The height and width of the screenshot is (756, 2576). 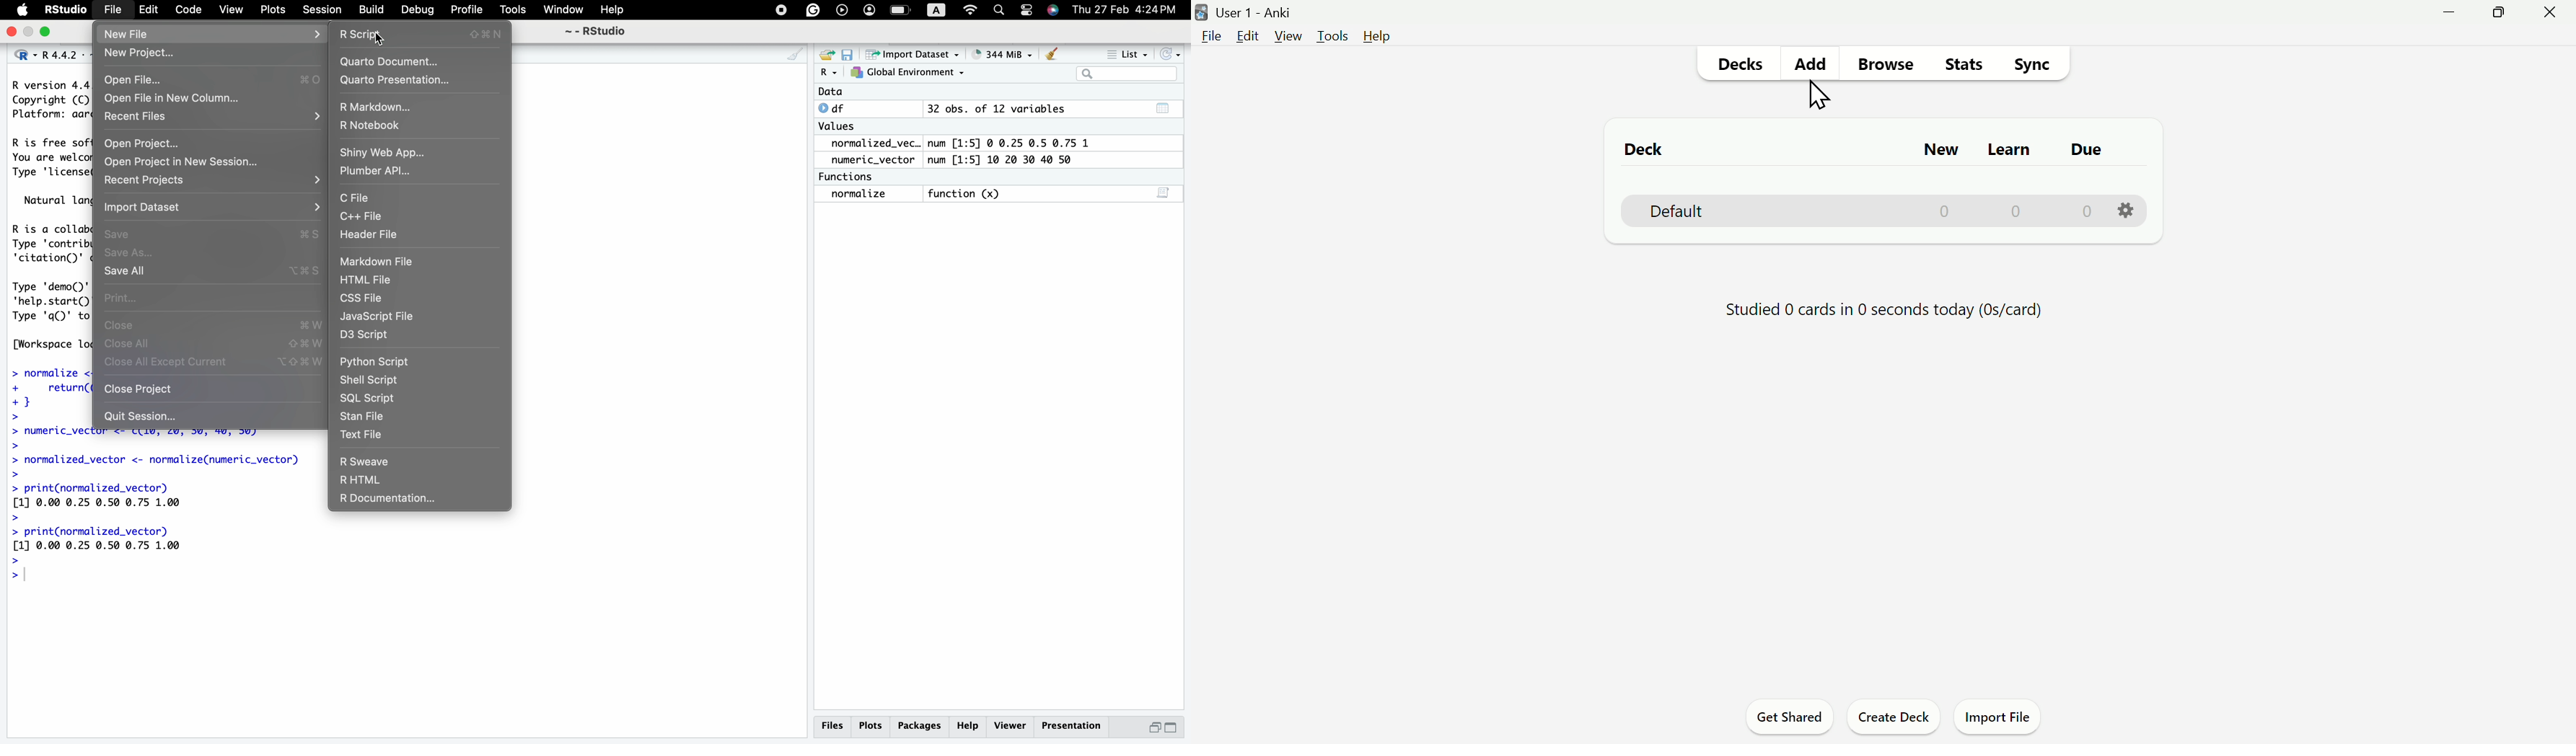 What do you see at coordinates (136, 55) in the screenshot?
I see `New Project...` at bounding box center [136, 55].